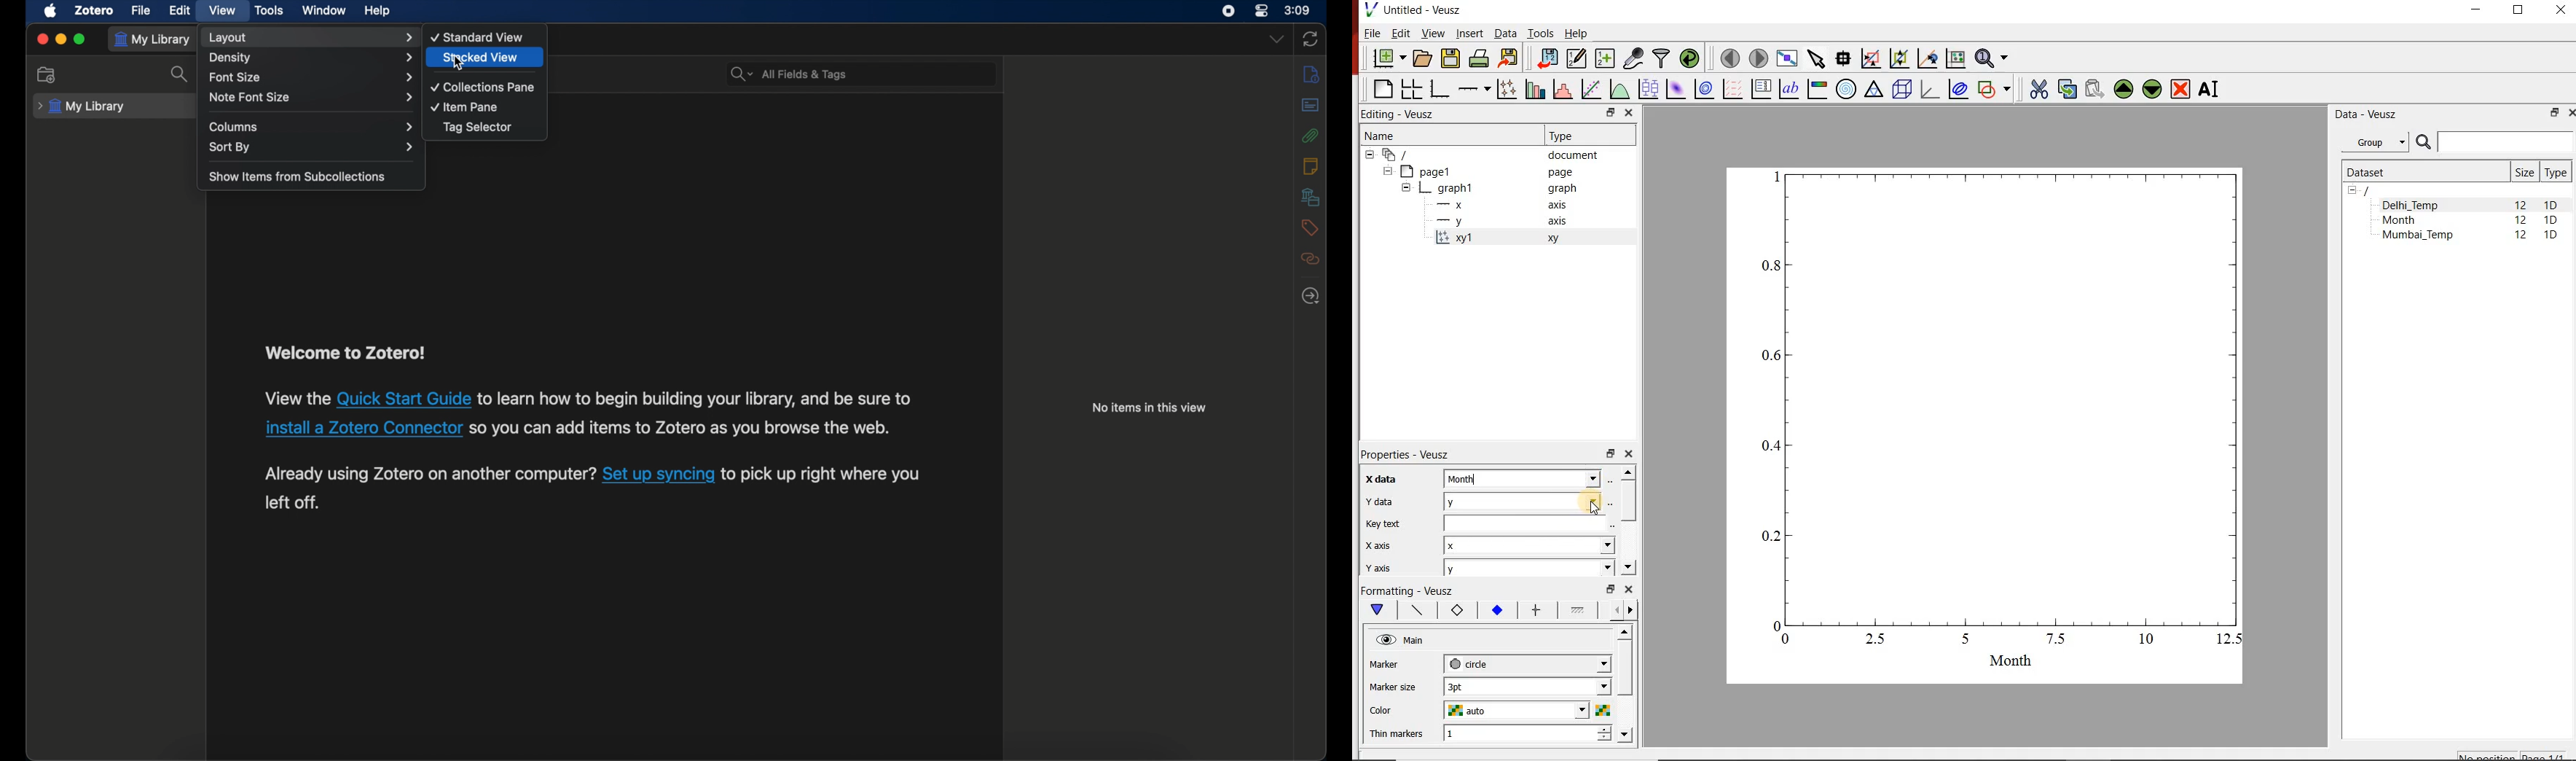 This screenshot has height=784, width=2576. I want to click on plot a vector field, so click(1732, 90).